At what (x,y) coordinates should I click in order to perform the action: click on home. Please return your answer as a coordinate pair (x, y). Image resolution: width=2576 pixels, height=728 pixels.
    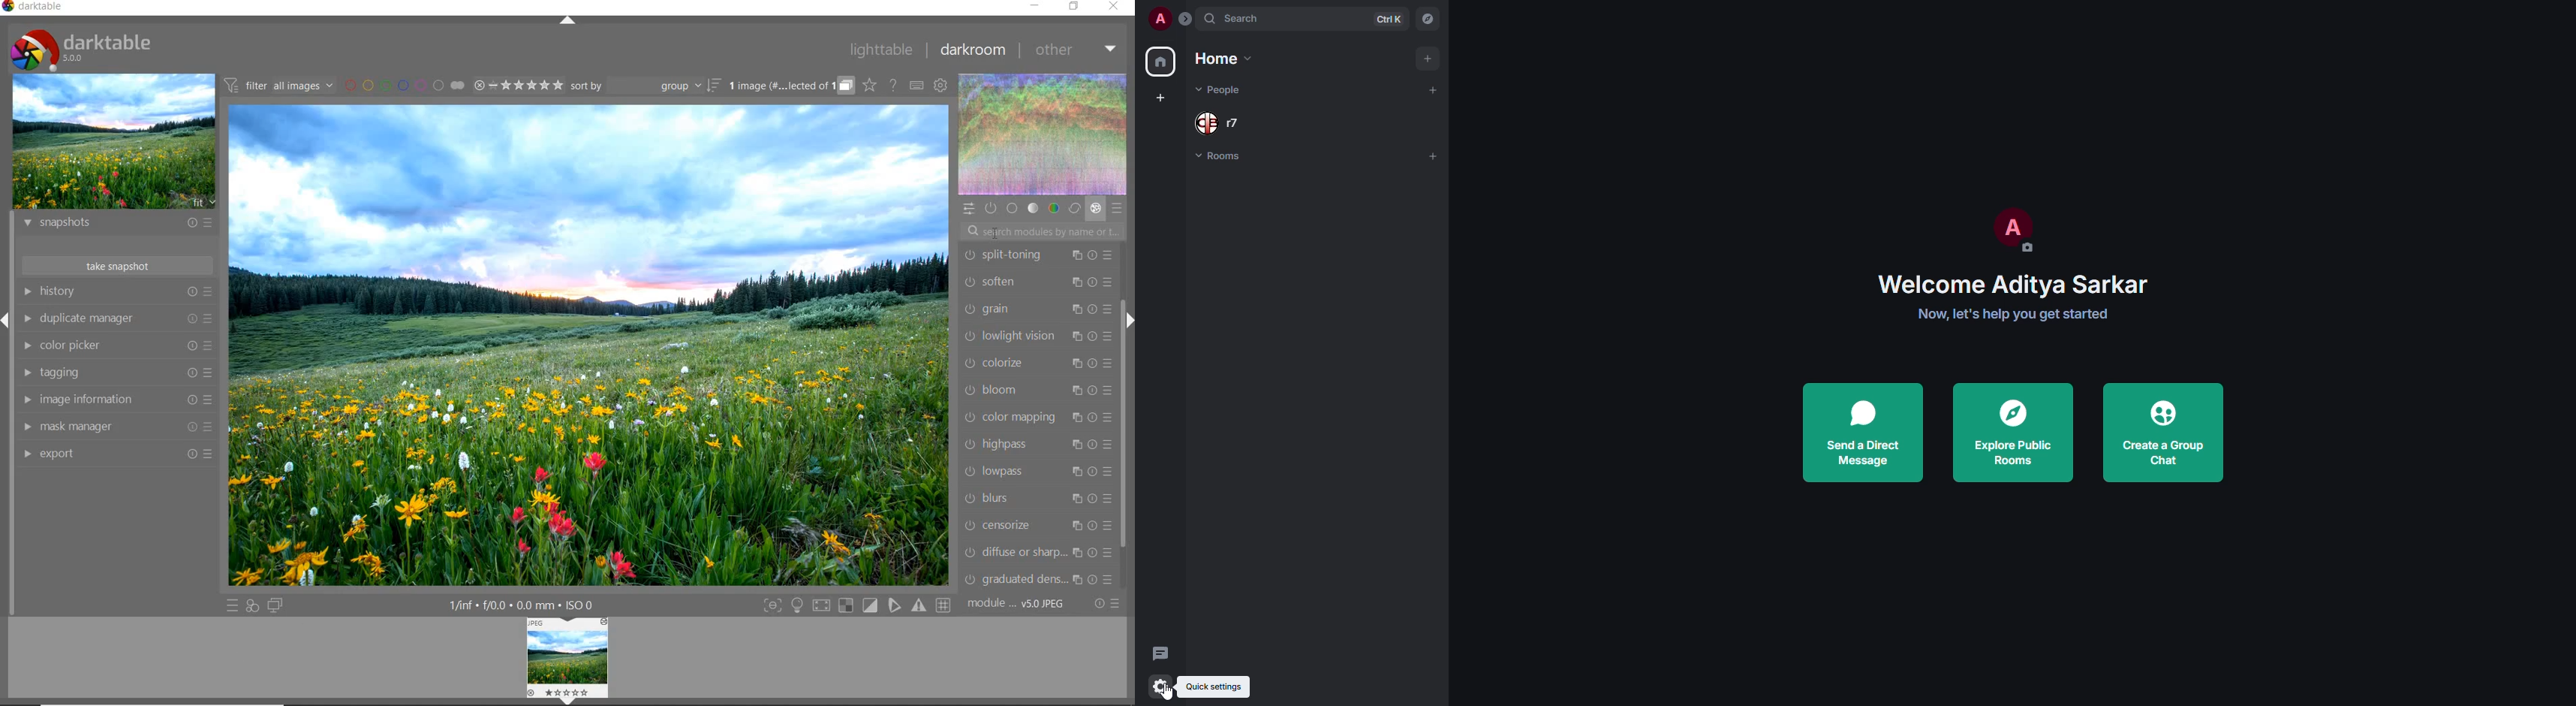
    Looking at the image, I should click on (1219, 59).